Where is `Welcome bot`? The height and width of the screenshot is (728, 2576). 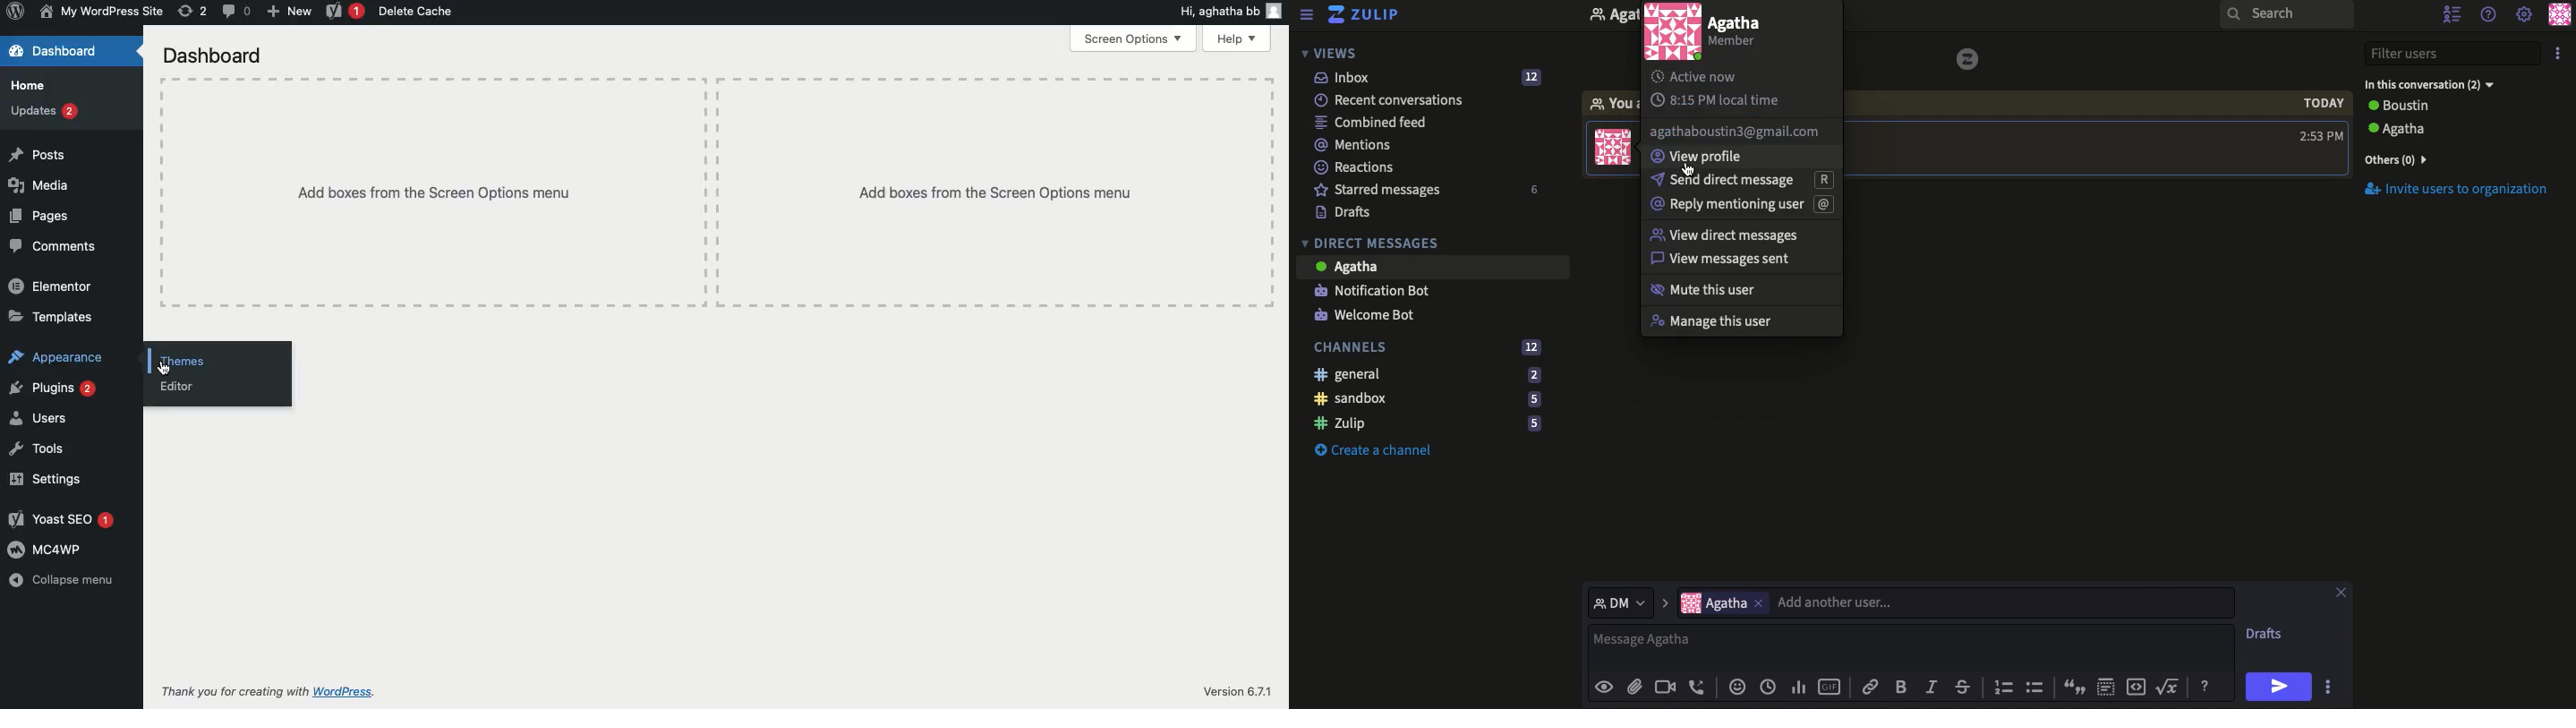
Welcome bot is located at coordinates (1372, 314).